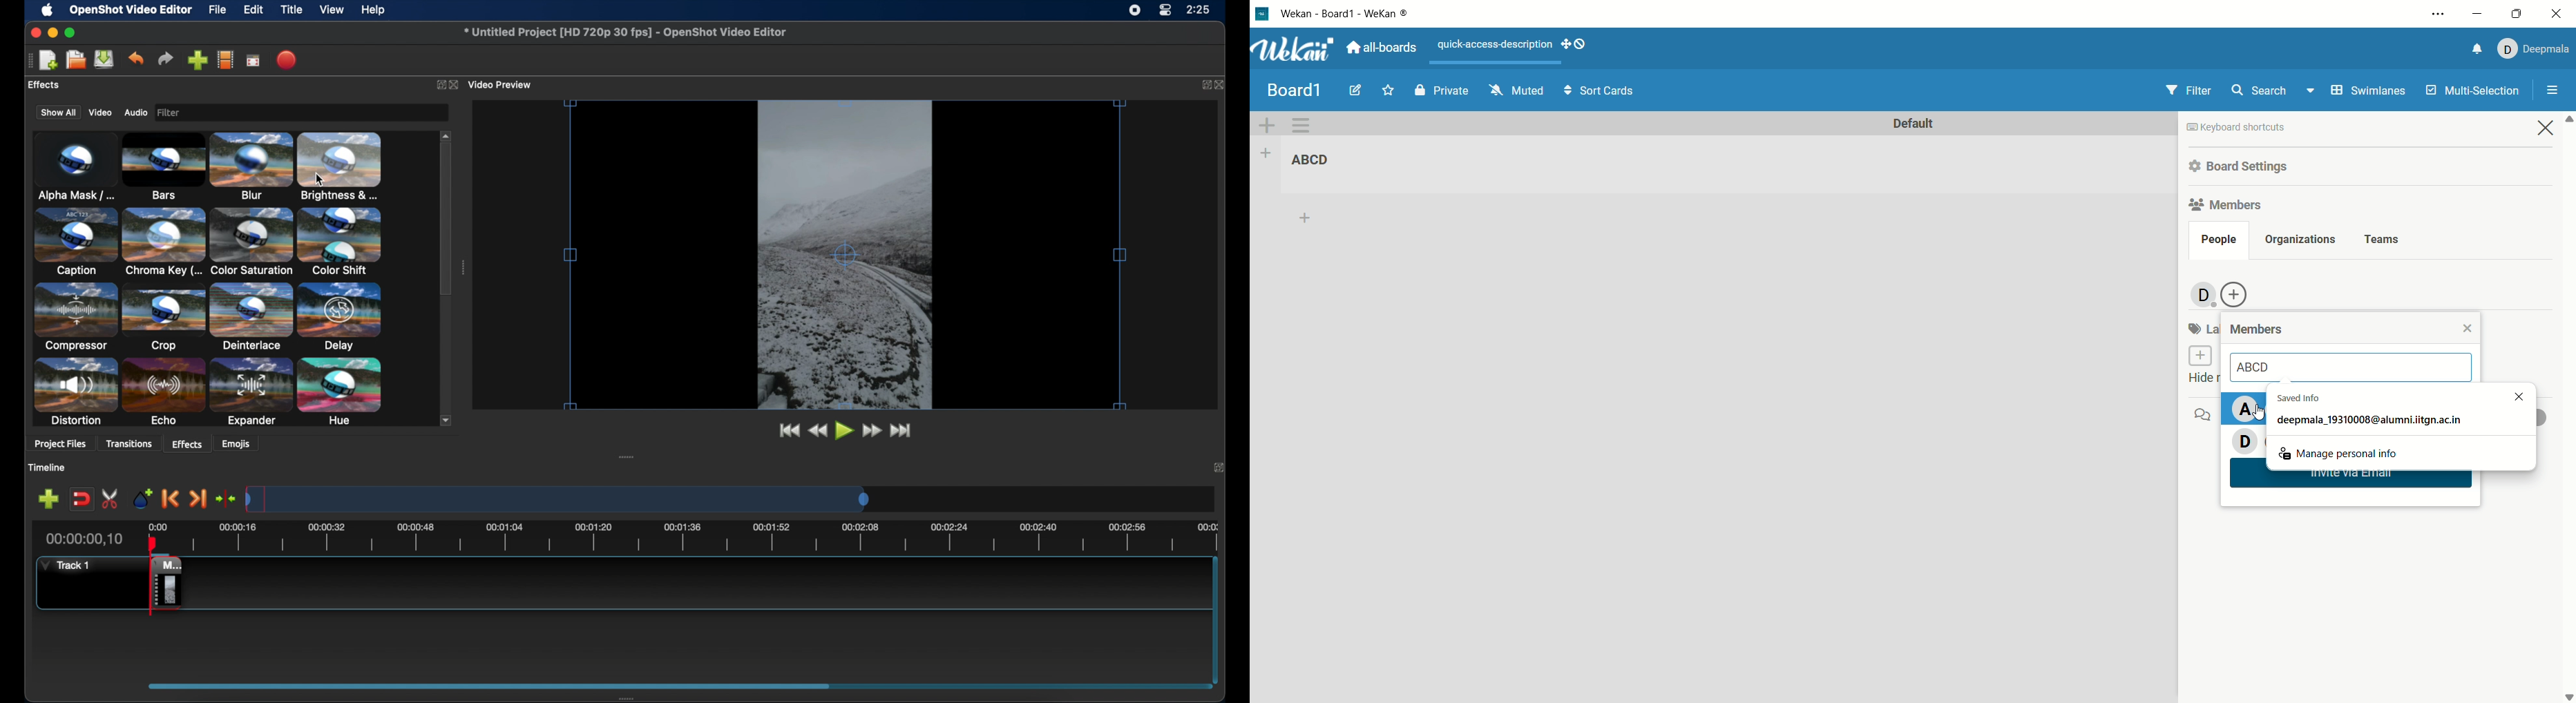 This screenshot has width=2576, height=728. I want to click on caption, so click(74, 243).